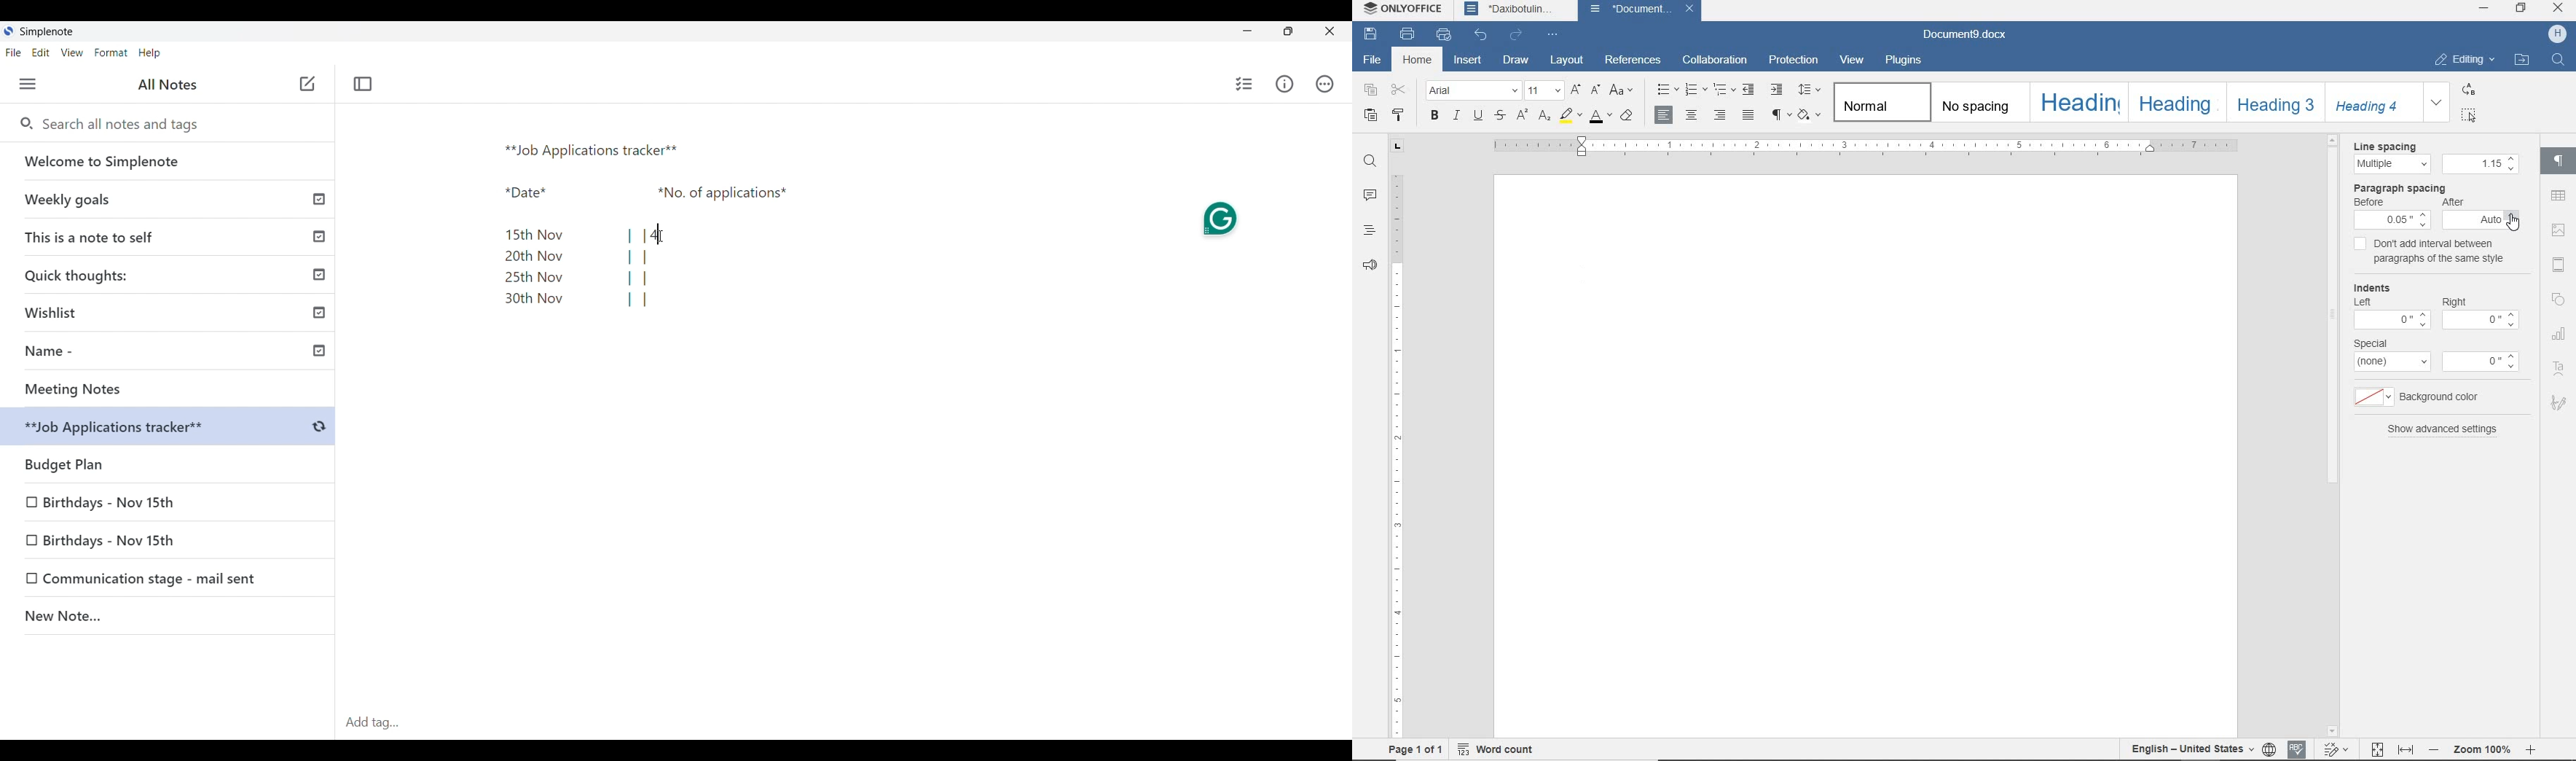  What do you see at coordinates (2559, 230) in the screenshot?
I see `image` at bounding box center [2559, 230].